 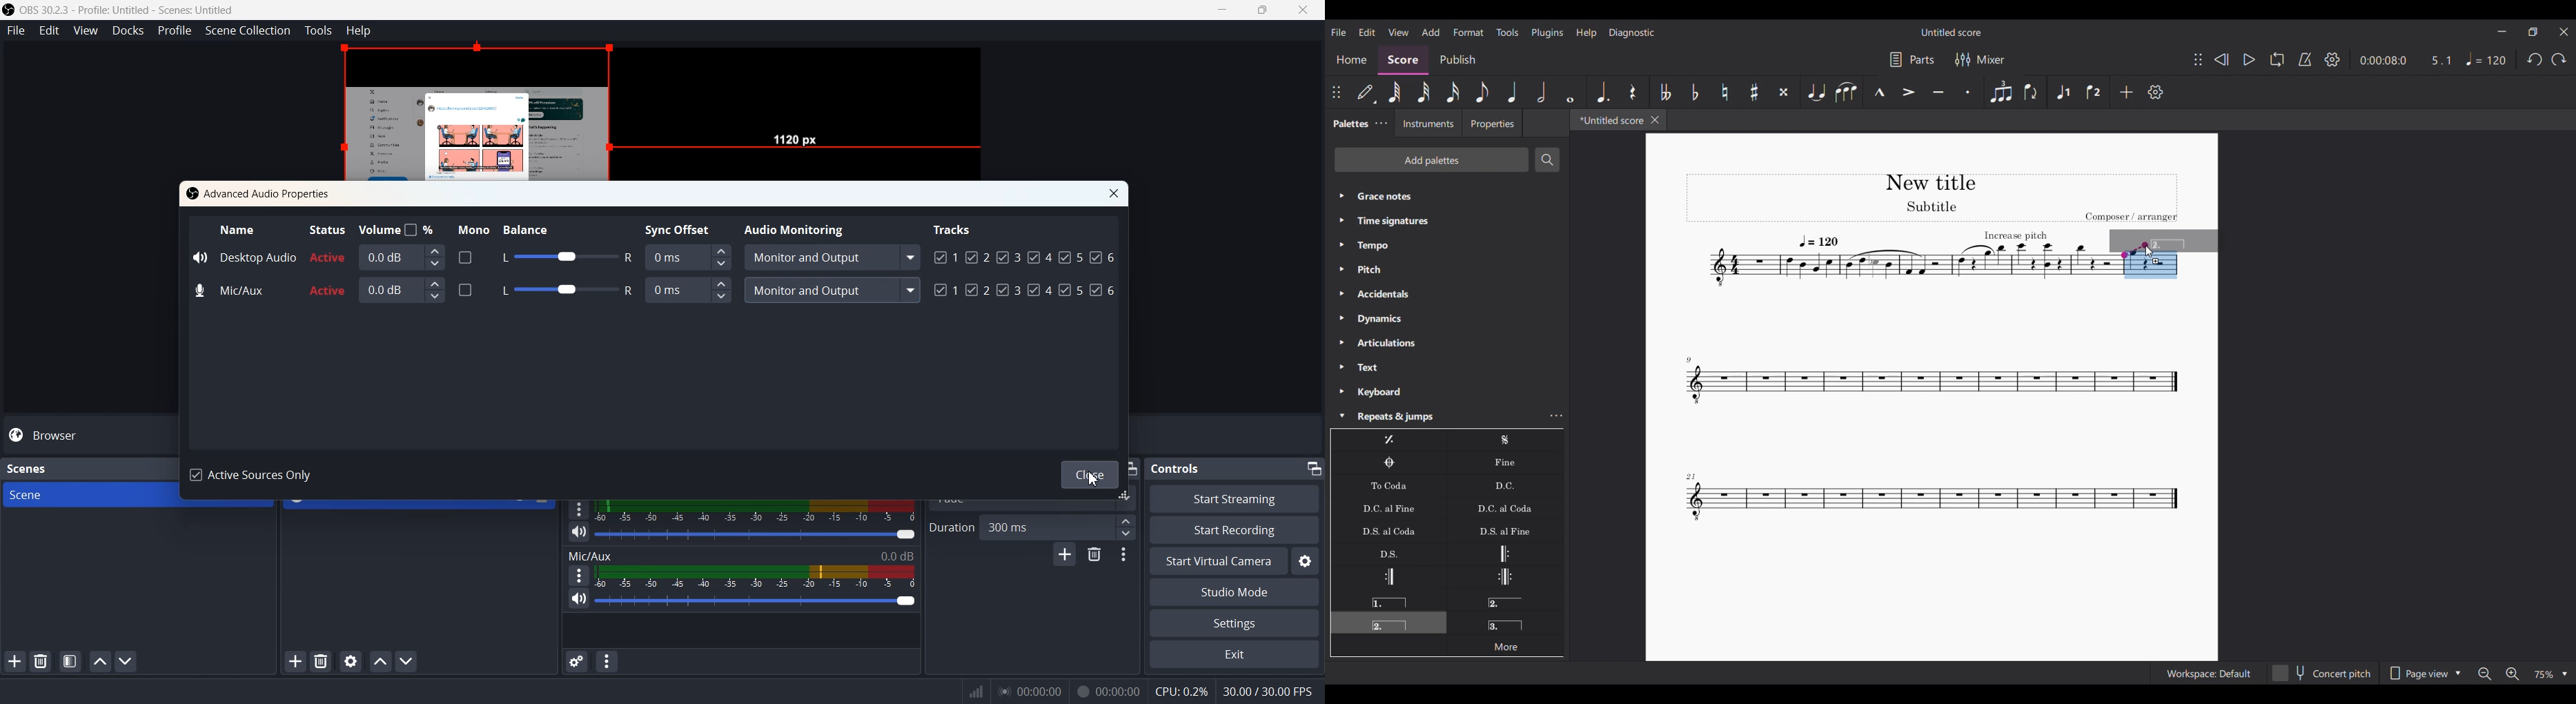 What do you see at coordinates (1126, 556) in the screenshot?
I see `Transition properties` at bounding box center [1126, 556].